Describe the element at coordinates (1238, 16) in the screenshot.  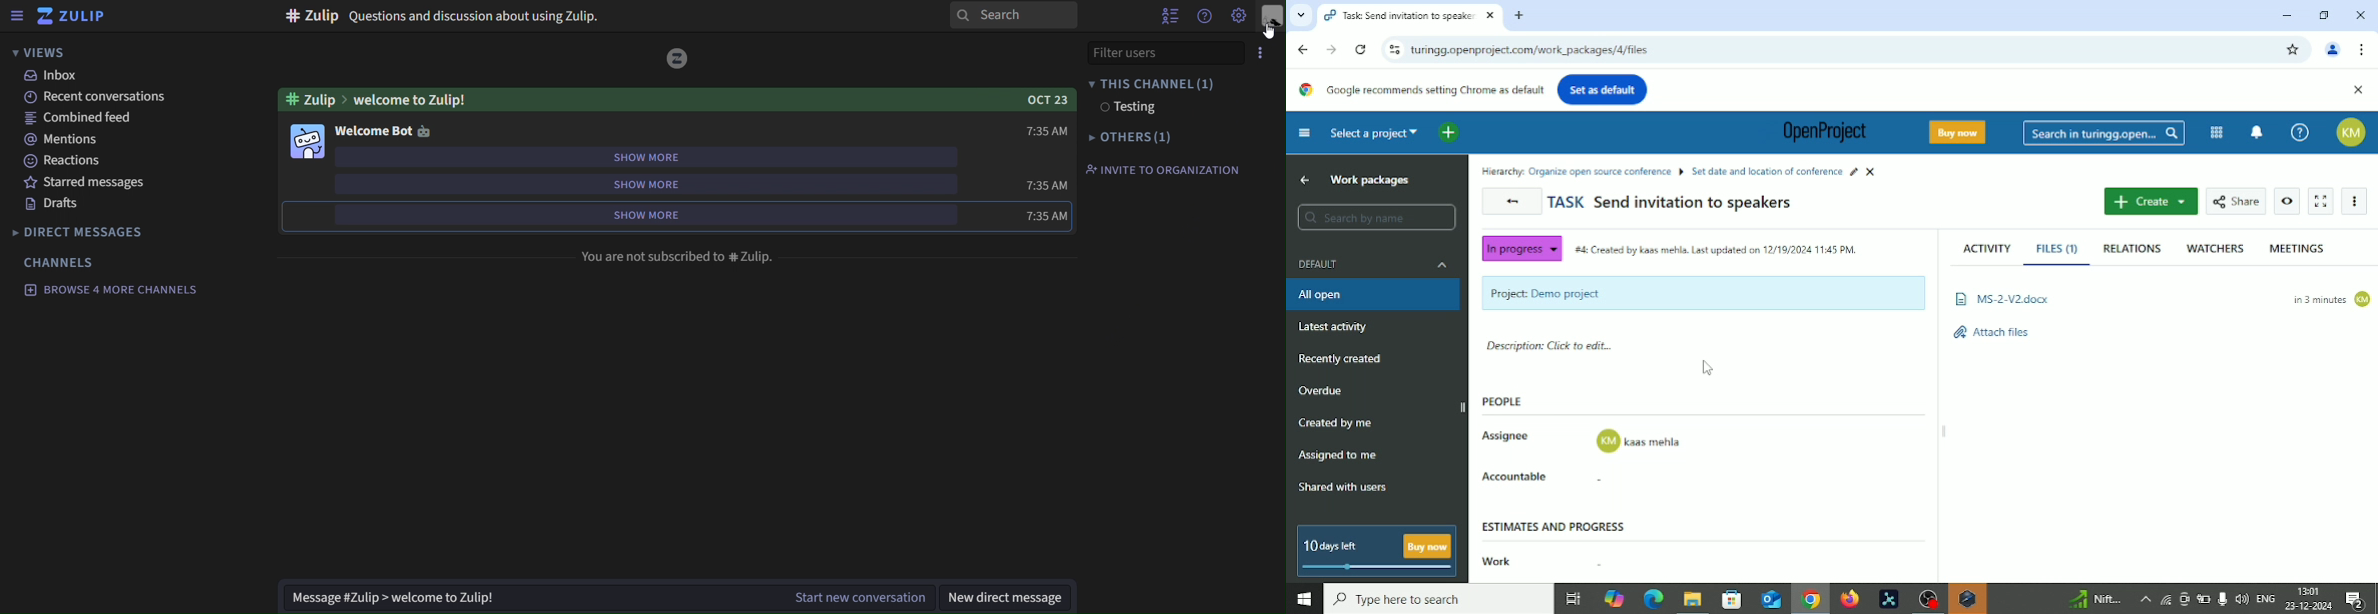
I see `main menu` at that location.